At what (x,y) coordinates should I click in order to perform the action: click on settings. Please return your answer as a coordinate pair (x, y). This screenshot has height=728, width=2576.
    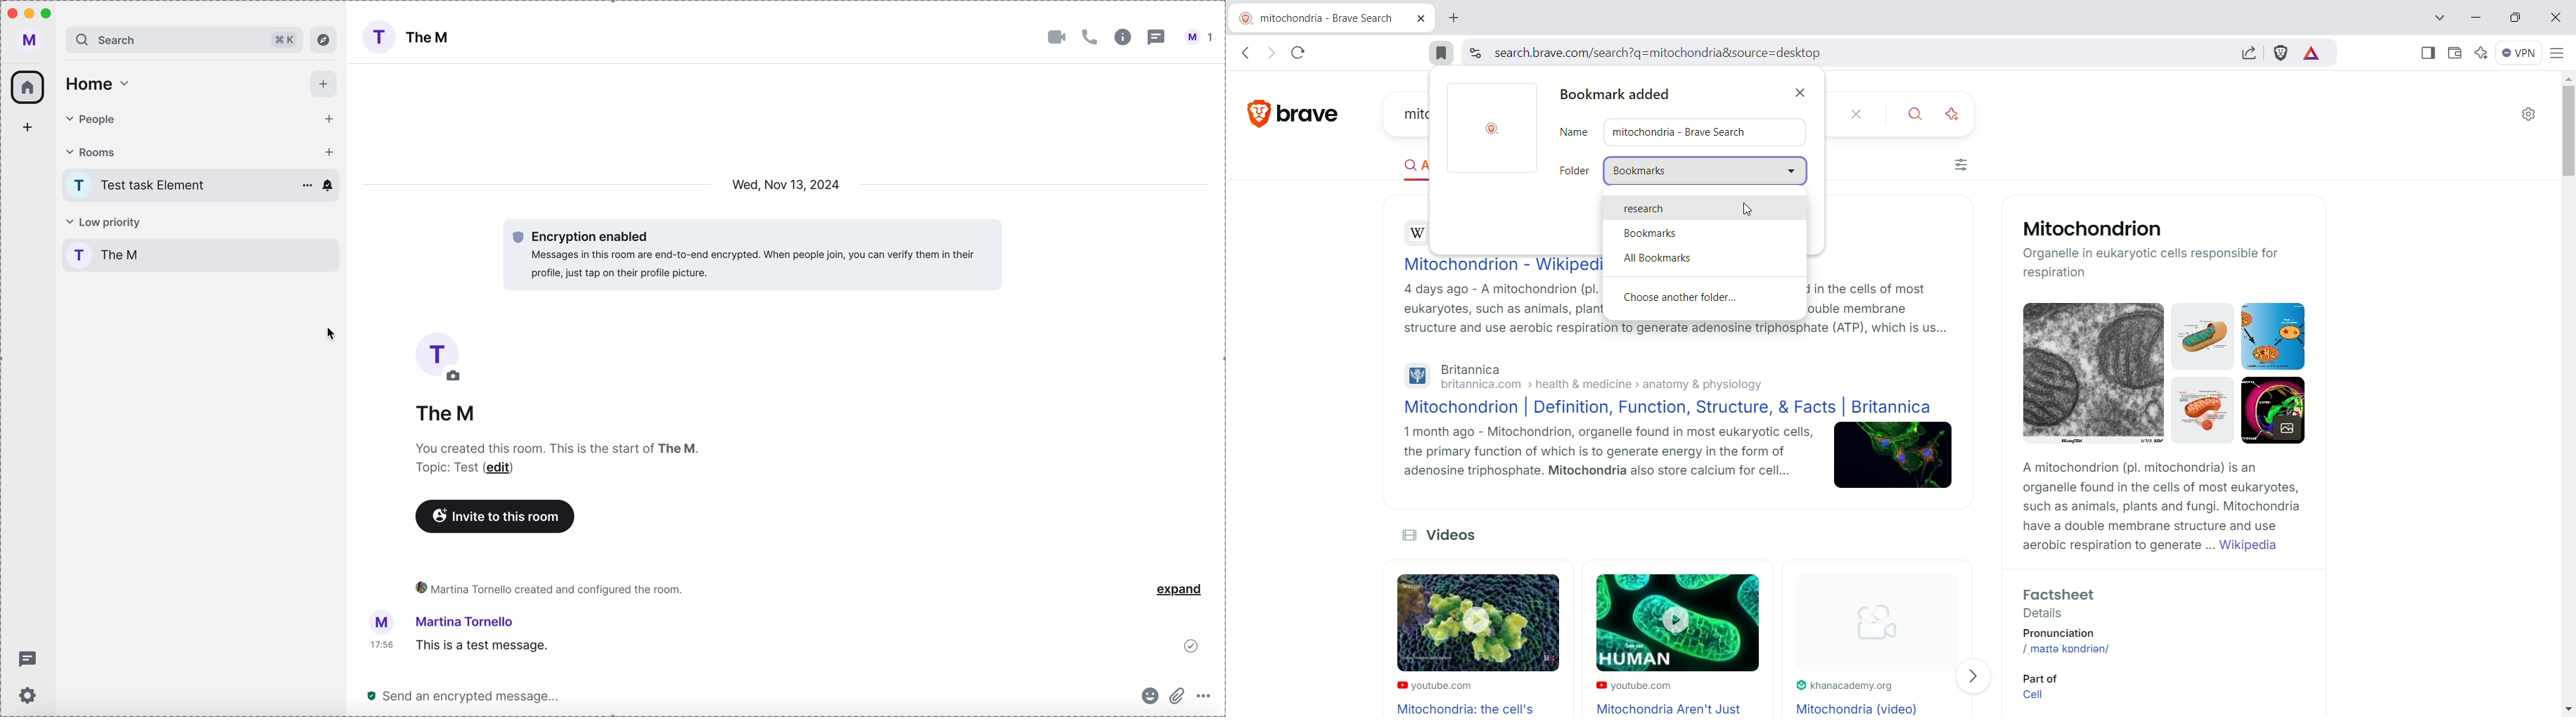
    Looking at the image, I should click on (28, 695).